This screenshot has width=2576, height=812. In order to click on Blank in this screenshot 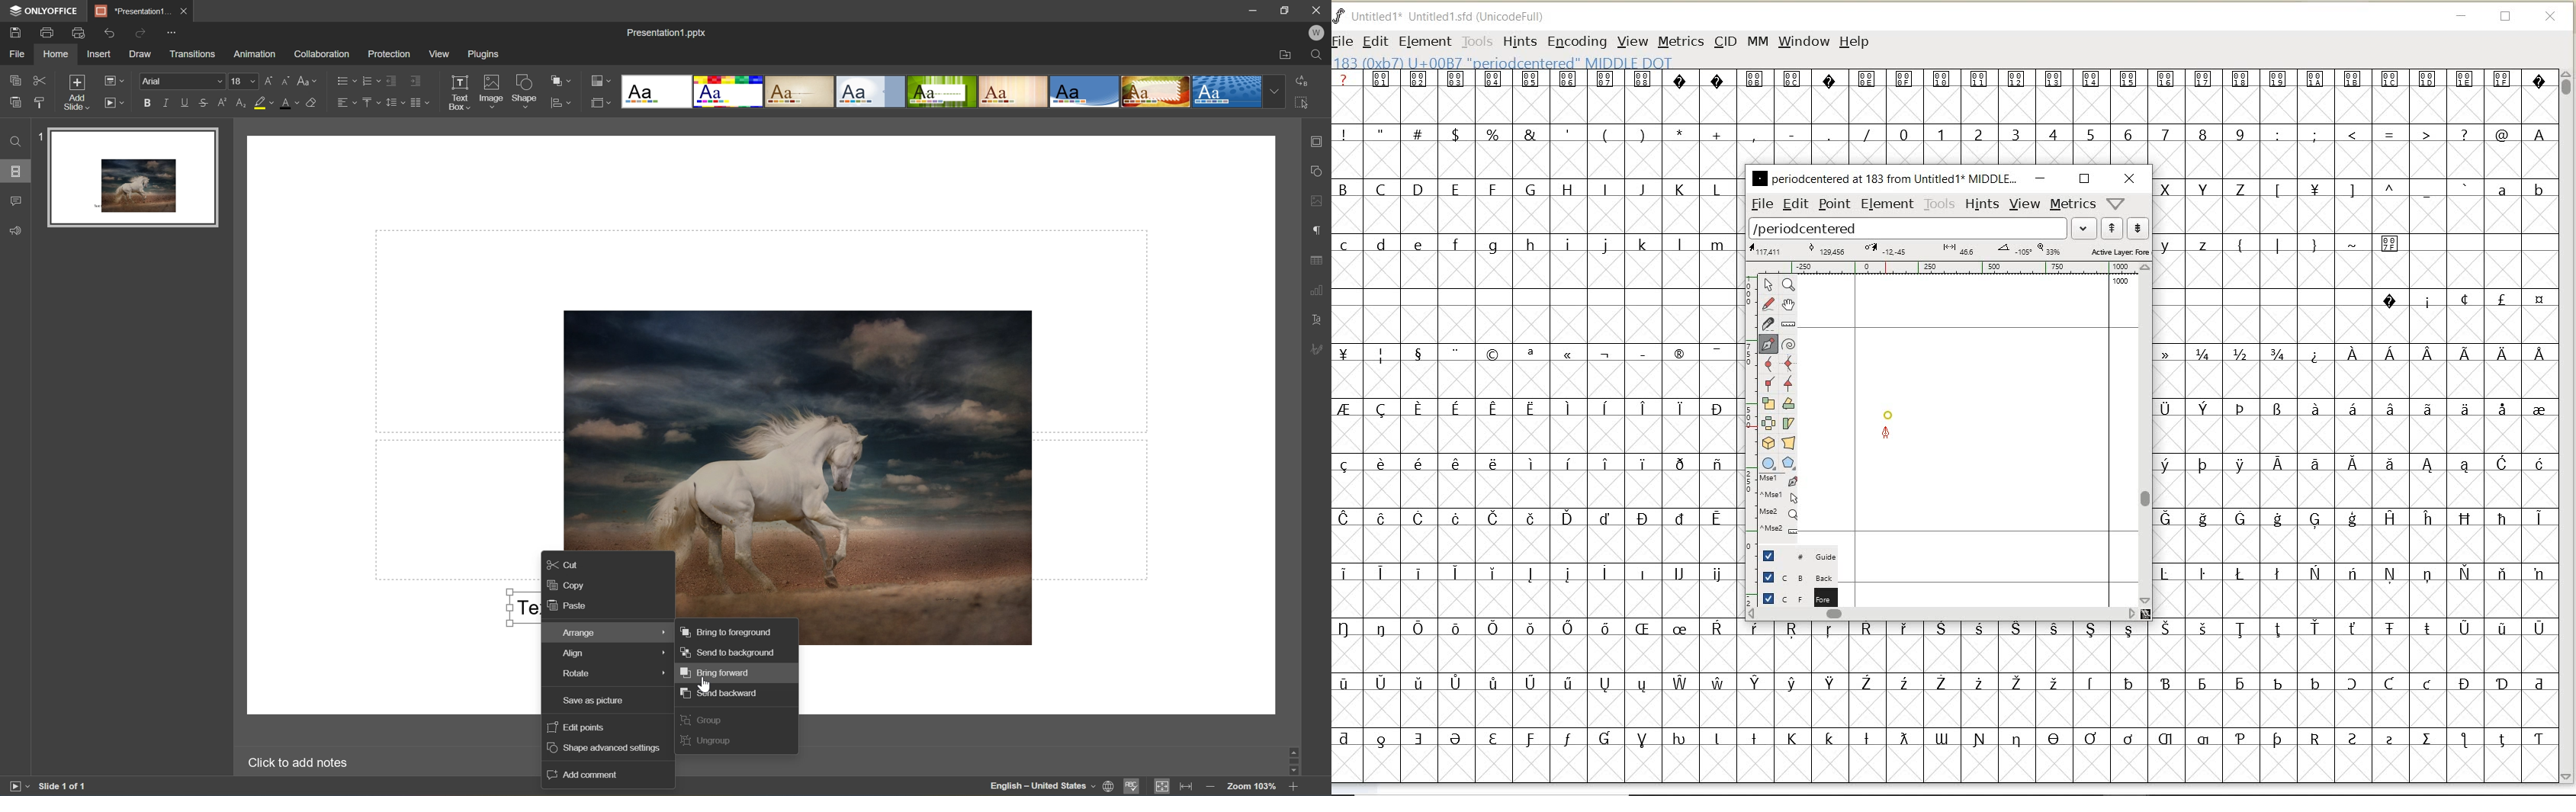, I will do `click(659, 92)`.